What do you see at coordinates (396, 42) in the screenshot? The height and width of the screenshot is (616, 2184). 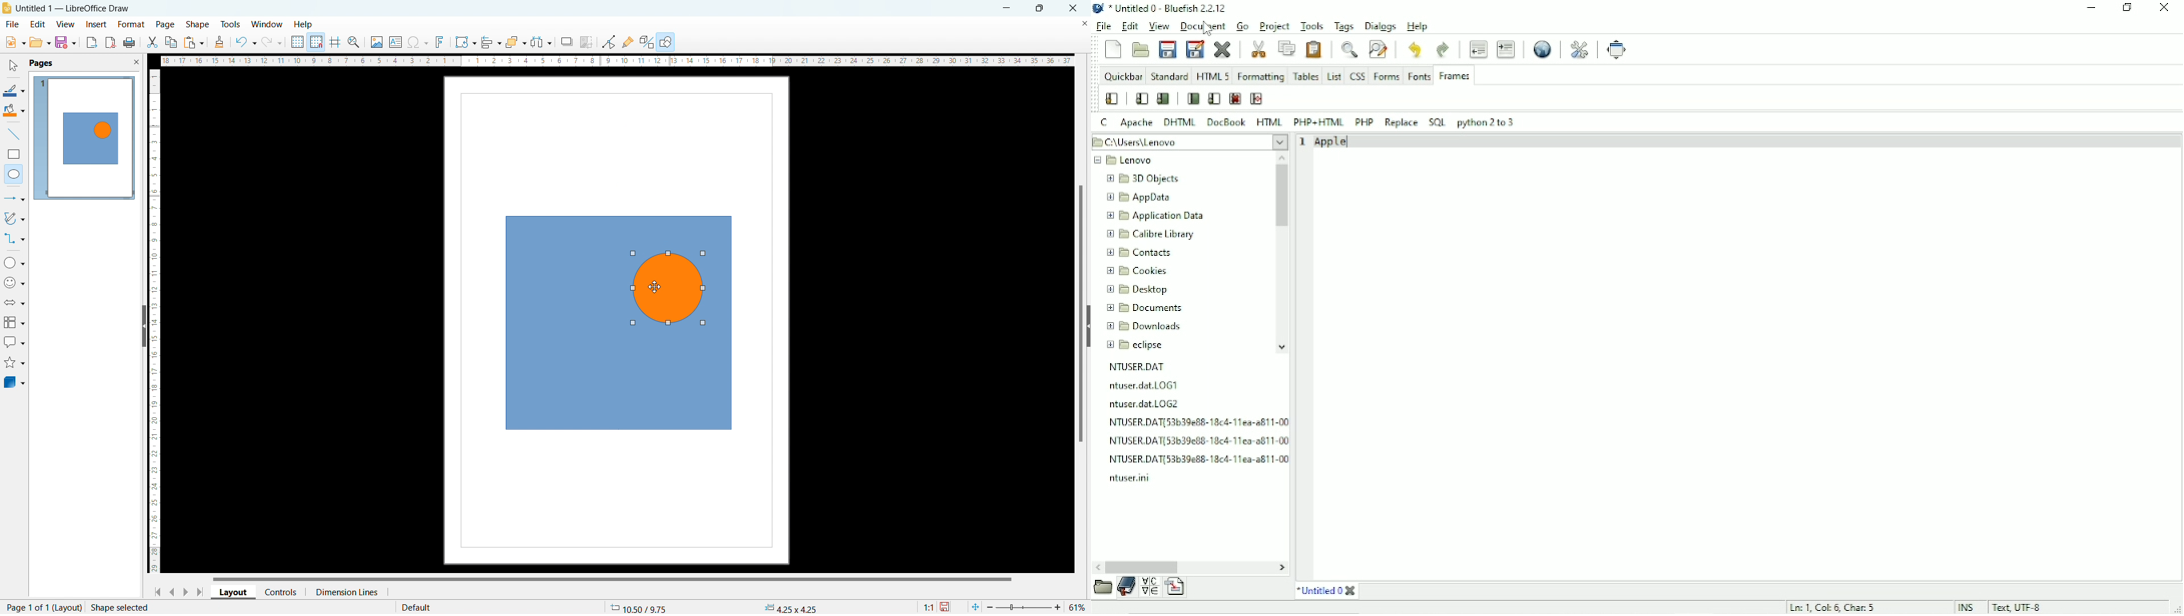 I see `insert text box` at bounding box center [396, 42].